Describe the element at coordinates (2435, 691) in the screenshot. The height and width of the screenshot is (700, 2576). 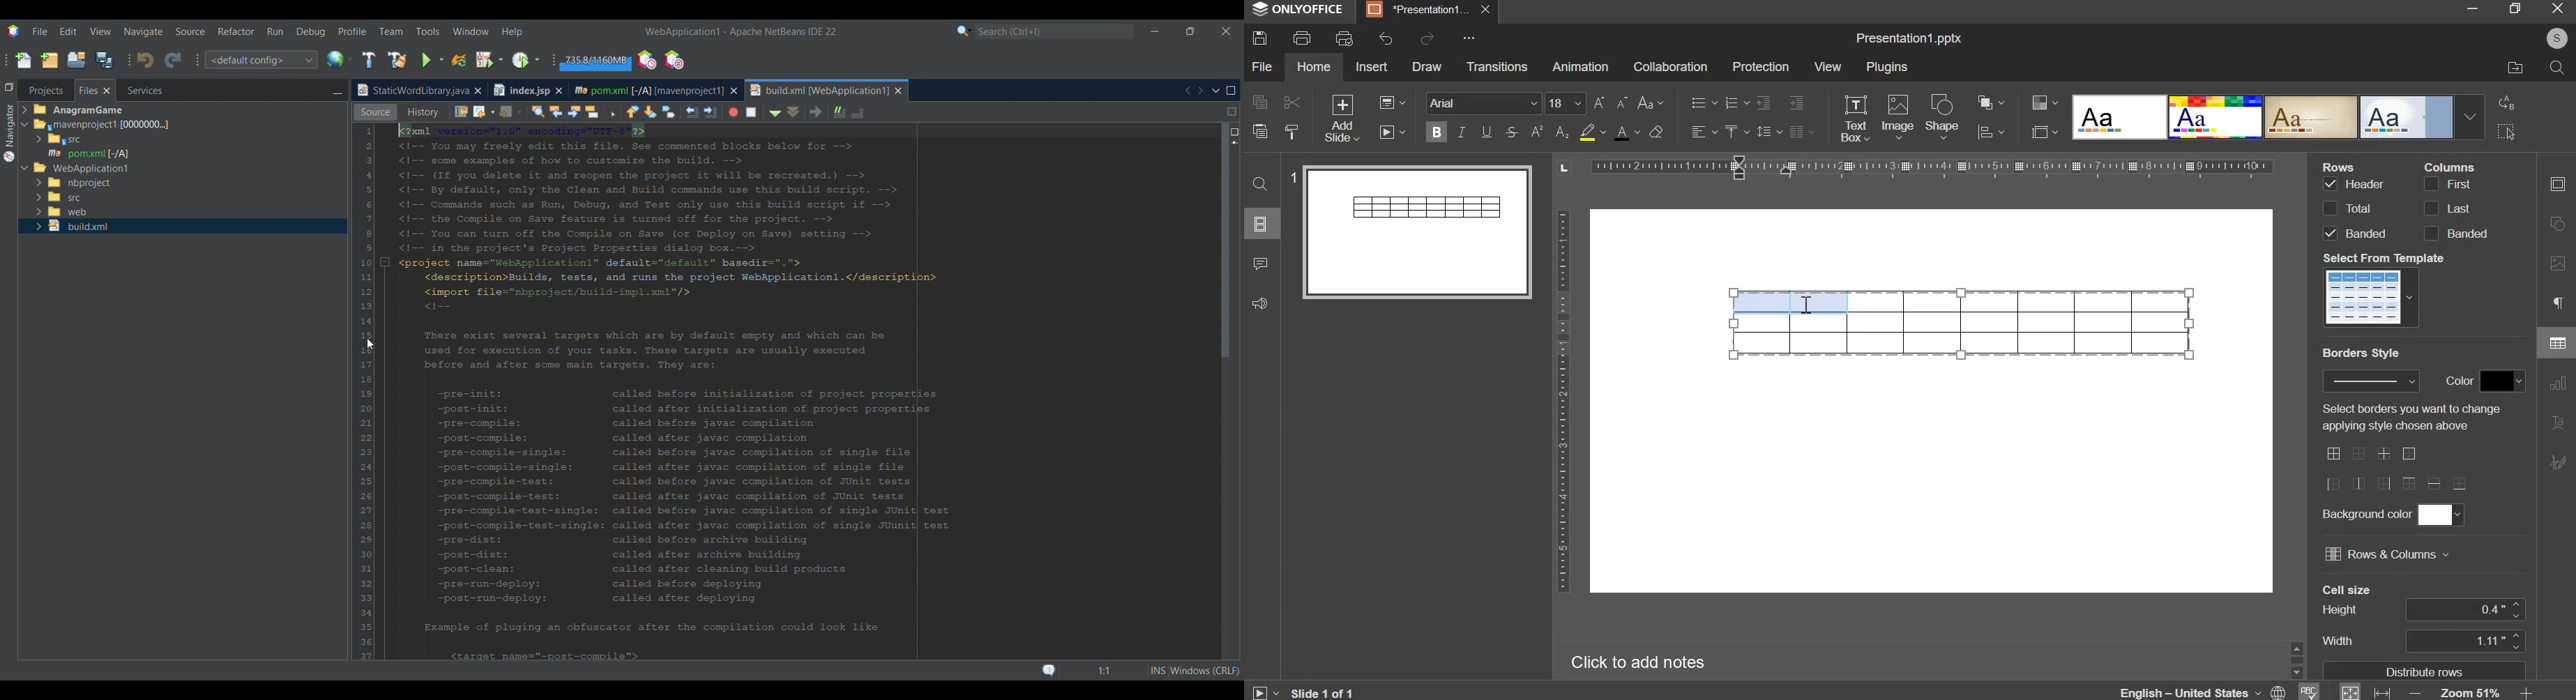
I see `zoom & fit` at that location.